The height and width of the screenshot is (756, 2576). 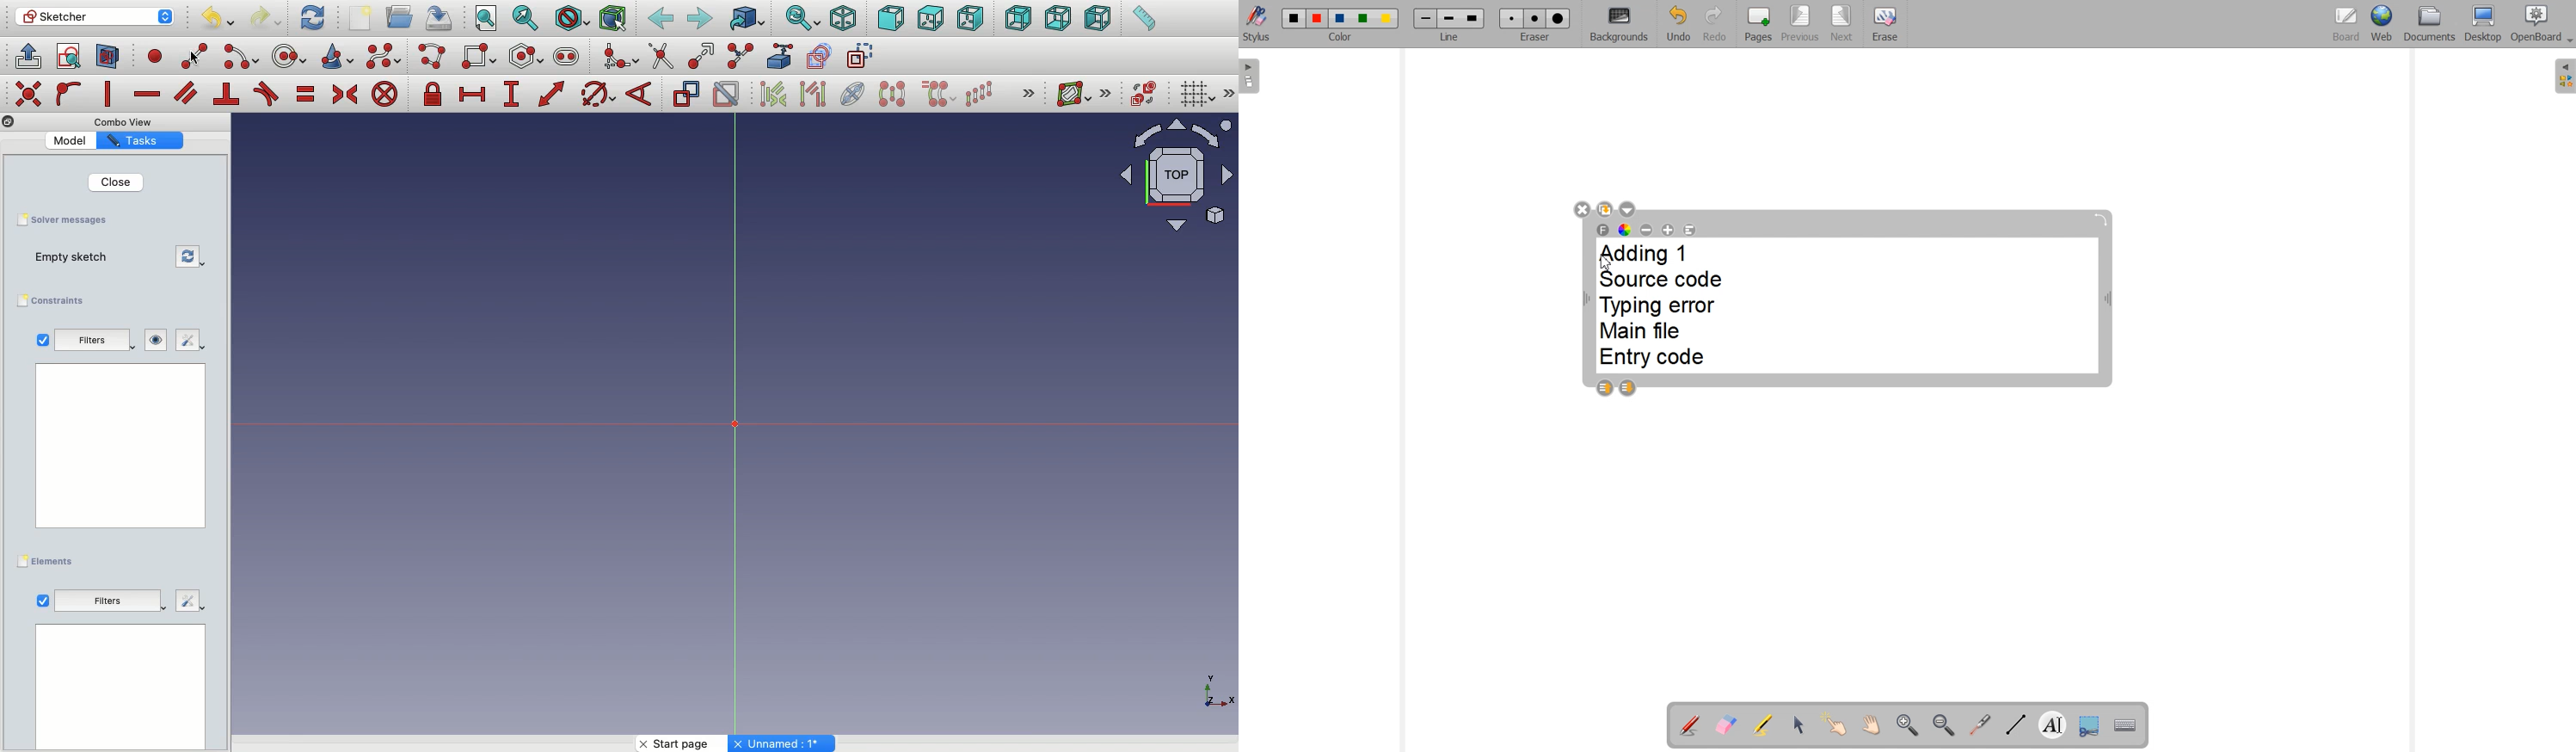 I want to click on , so click(x=109, y=601).